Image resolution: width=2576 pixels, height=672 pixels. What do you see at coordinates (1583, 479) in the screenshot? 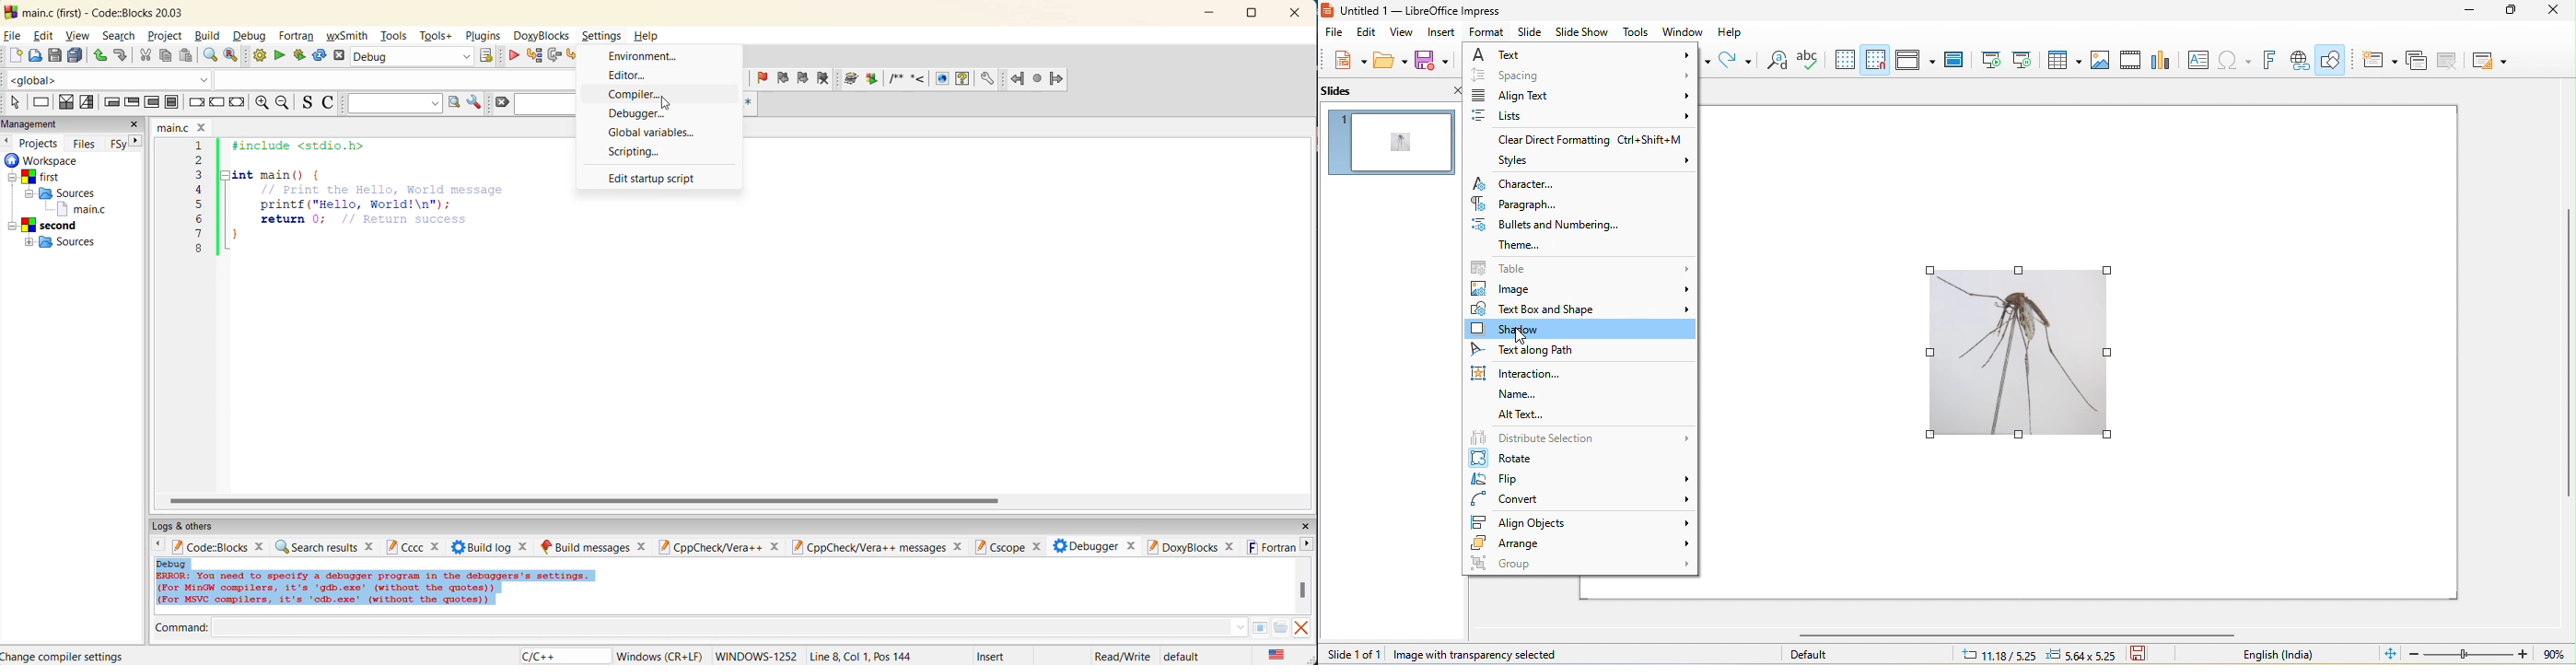
I see `flip` at bounding box center [1583, 479].